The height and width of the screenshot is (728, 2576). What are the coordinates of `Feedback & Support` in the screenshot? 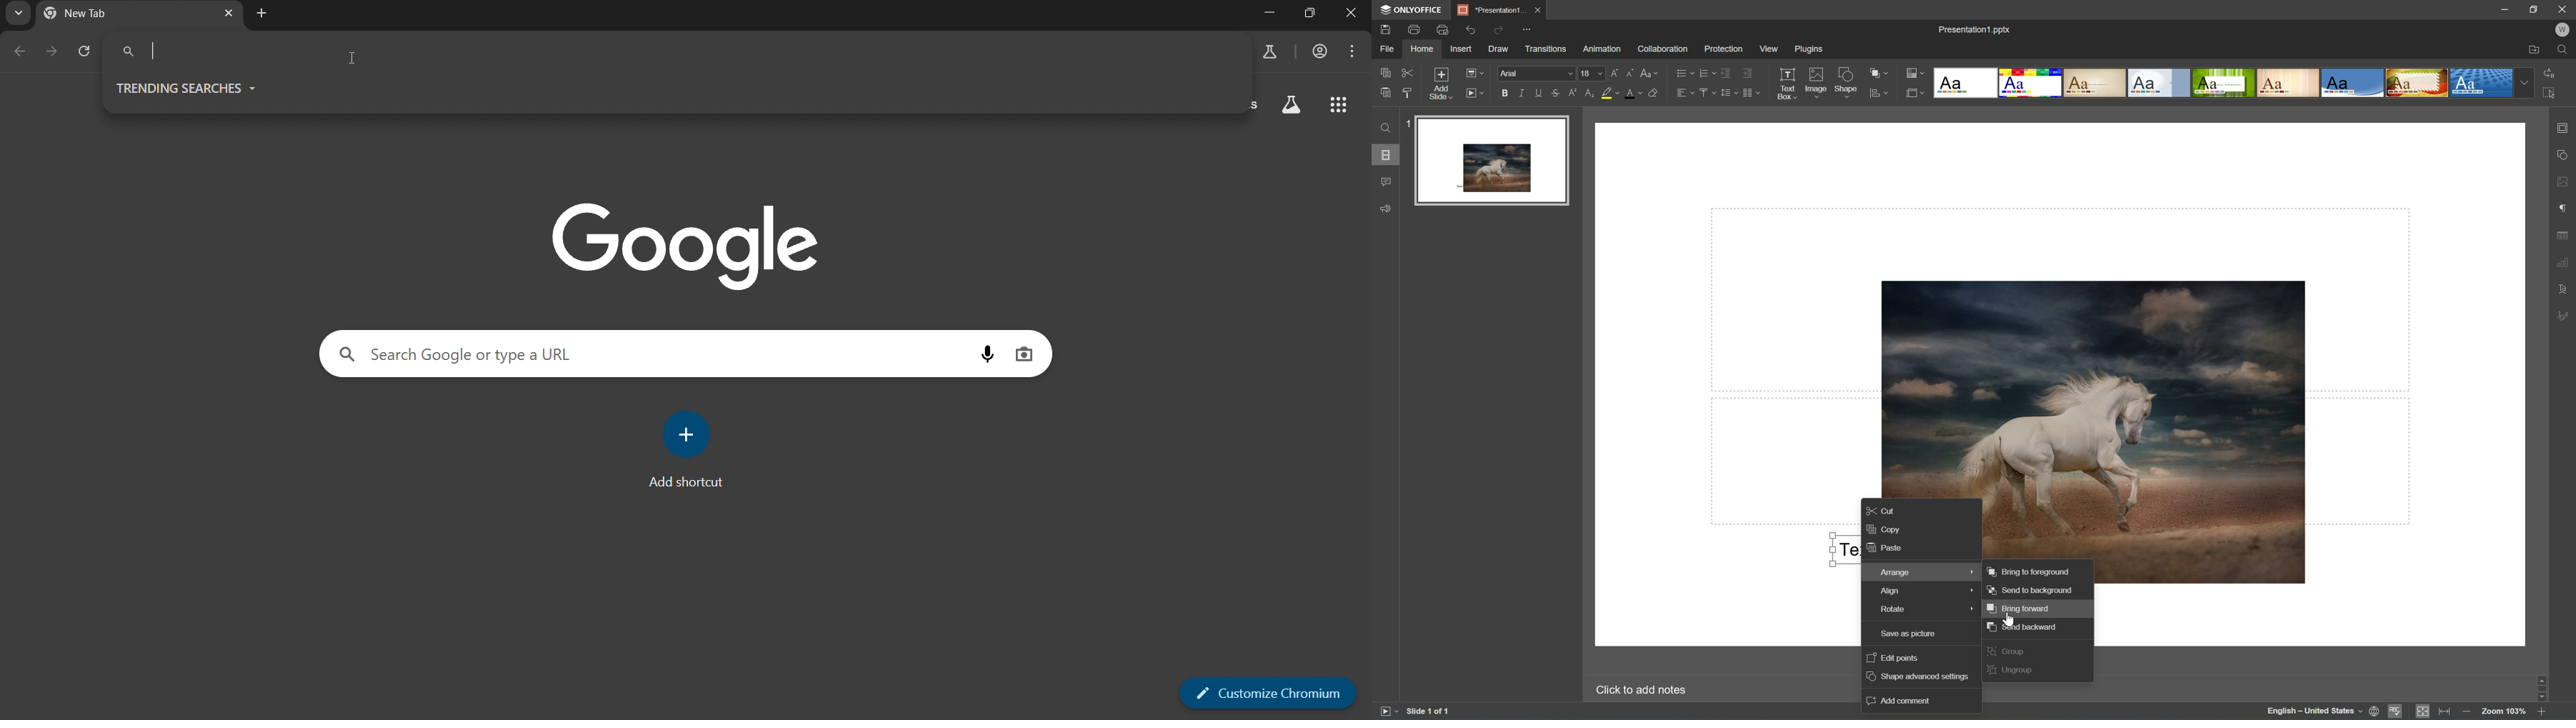 It's located at (1387, 209).